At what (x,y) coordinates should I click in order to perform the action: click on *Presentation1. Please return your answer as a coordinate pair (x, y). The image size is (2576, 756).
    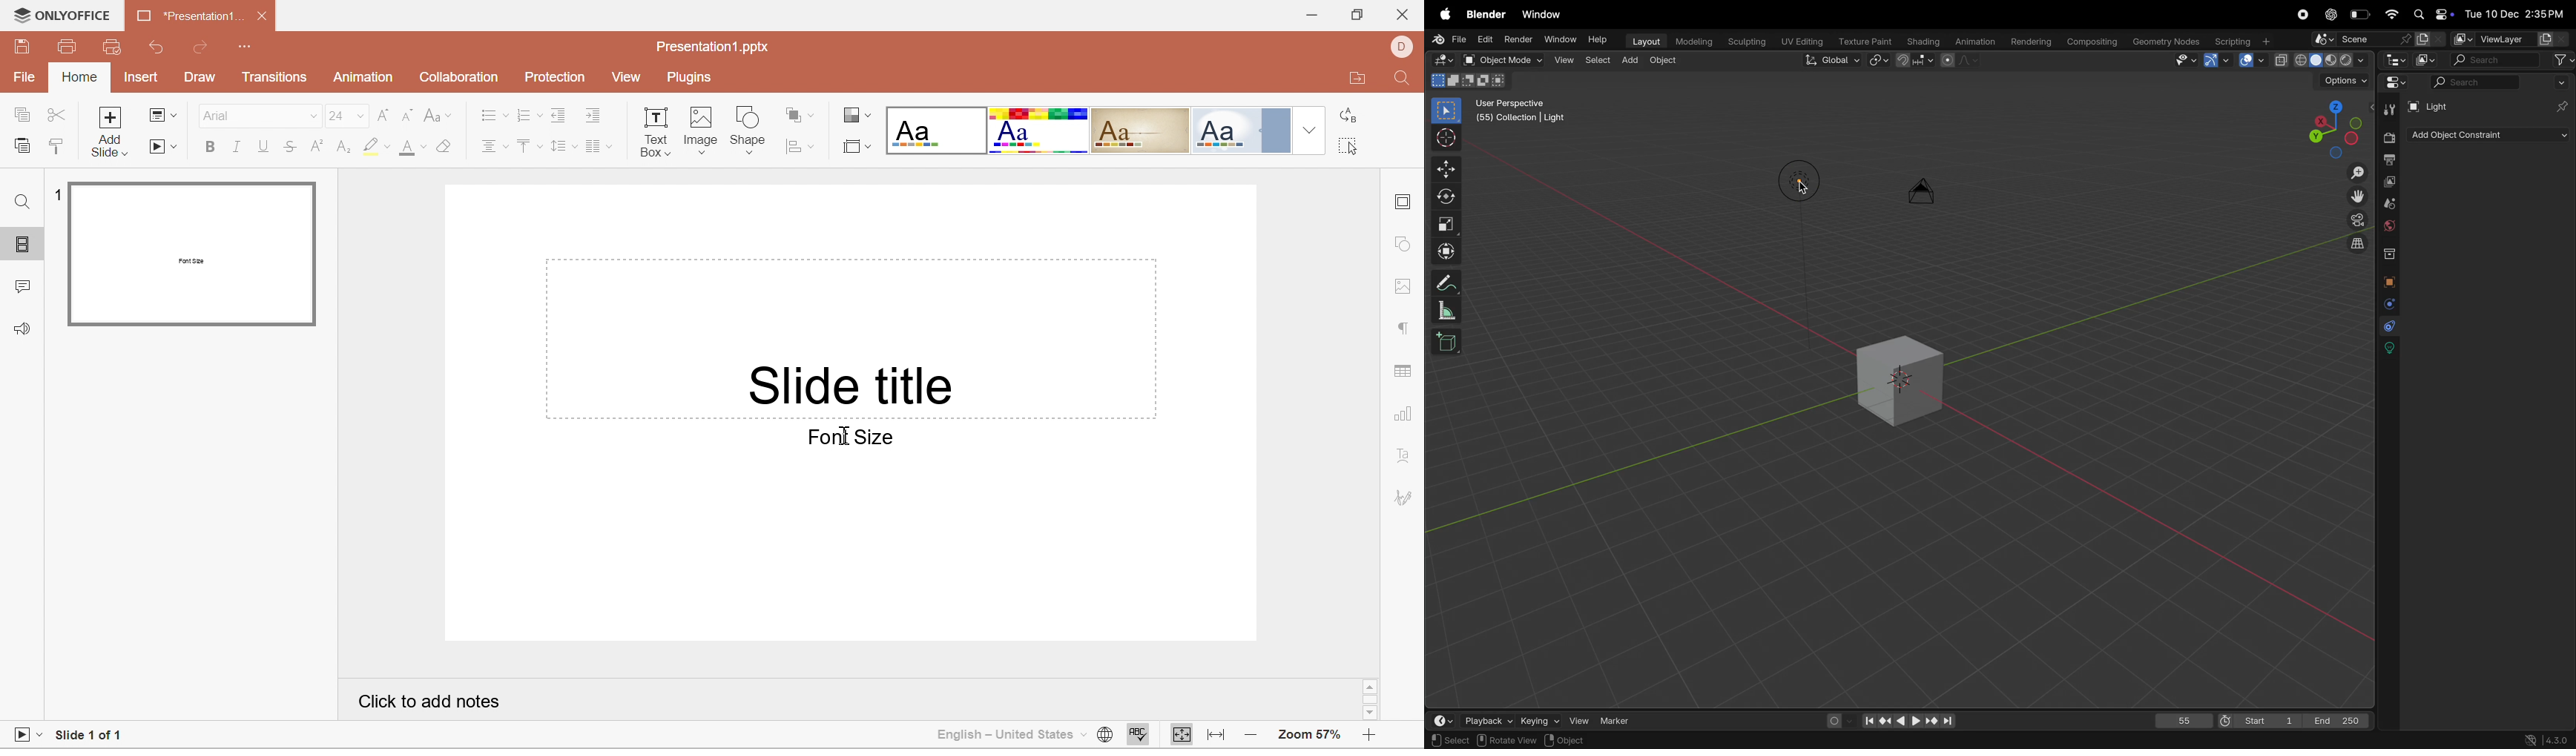
    Looking at the image, I should click on (183, 14).